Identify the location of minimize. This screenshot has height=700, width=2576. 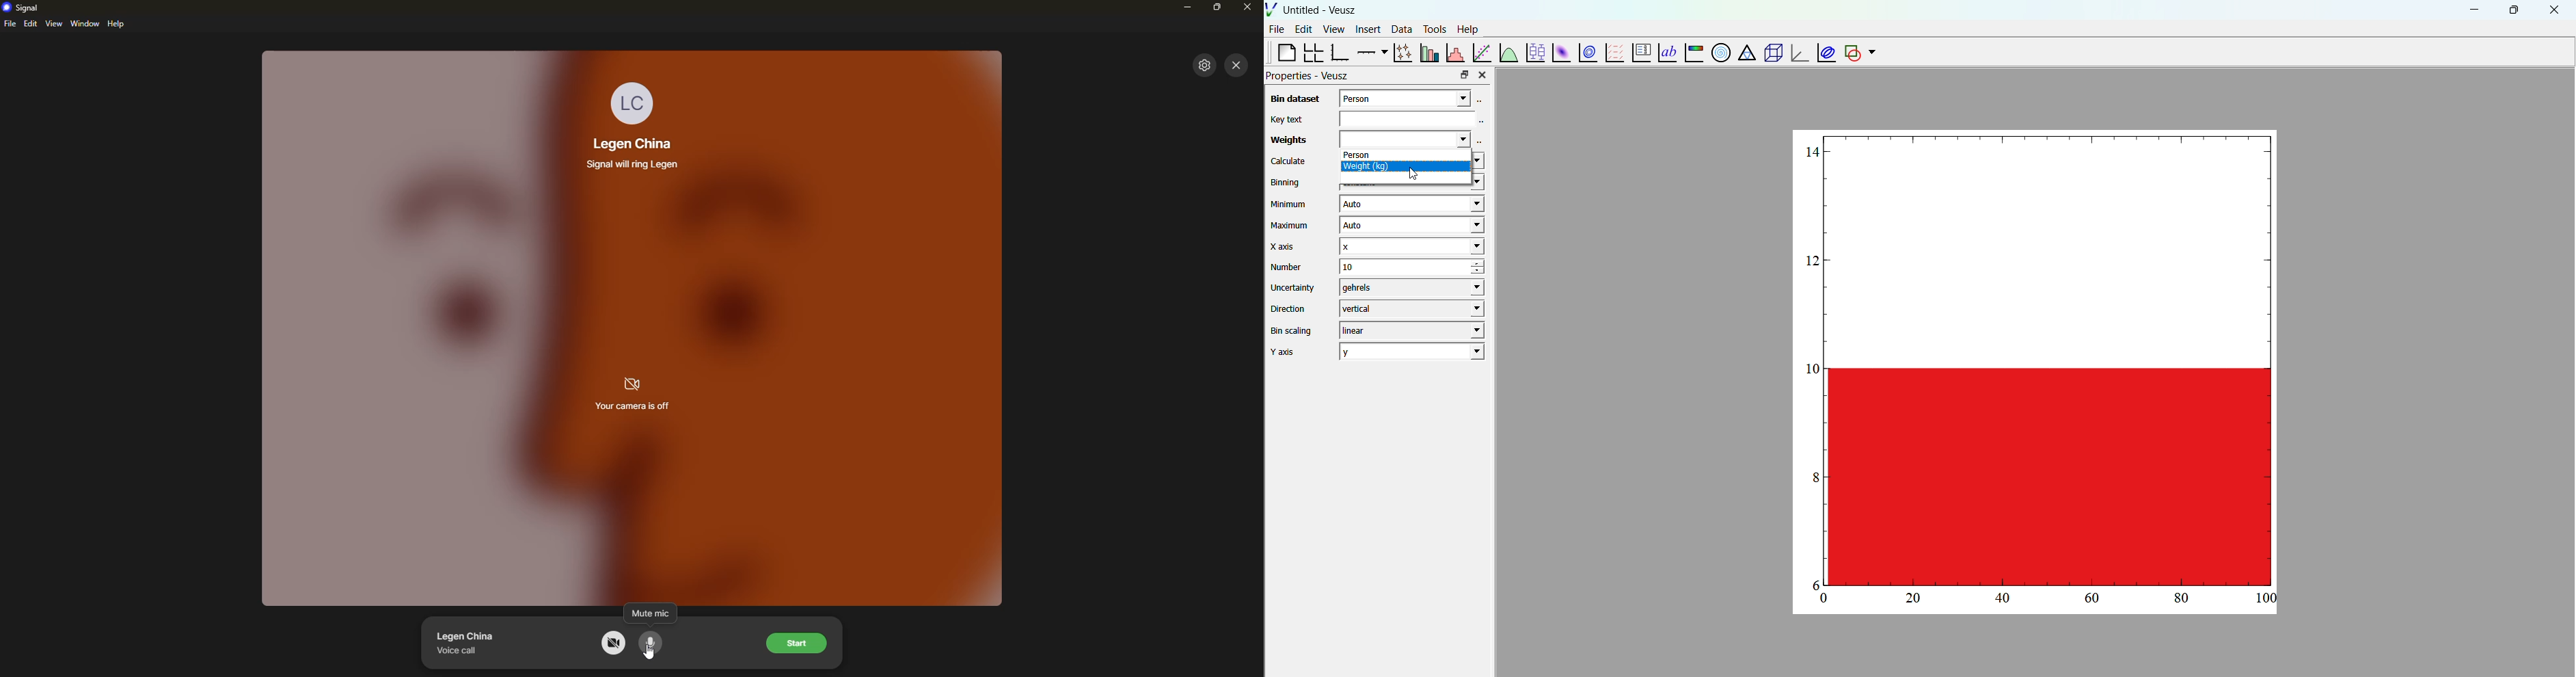
(1189, 8).